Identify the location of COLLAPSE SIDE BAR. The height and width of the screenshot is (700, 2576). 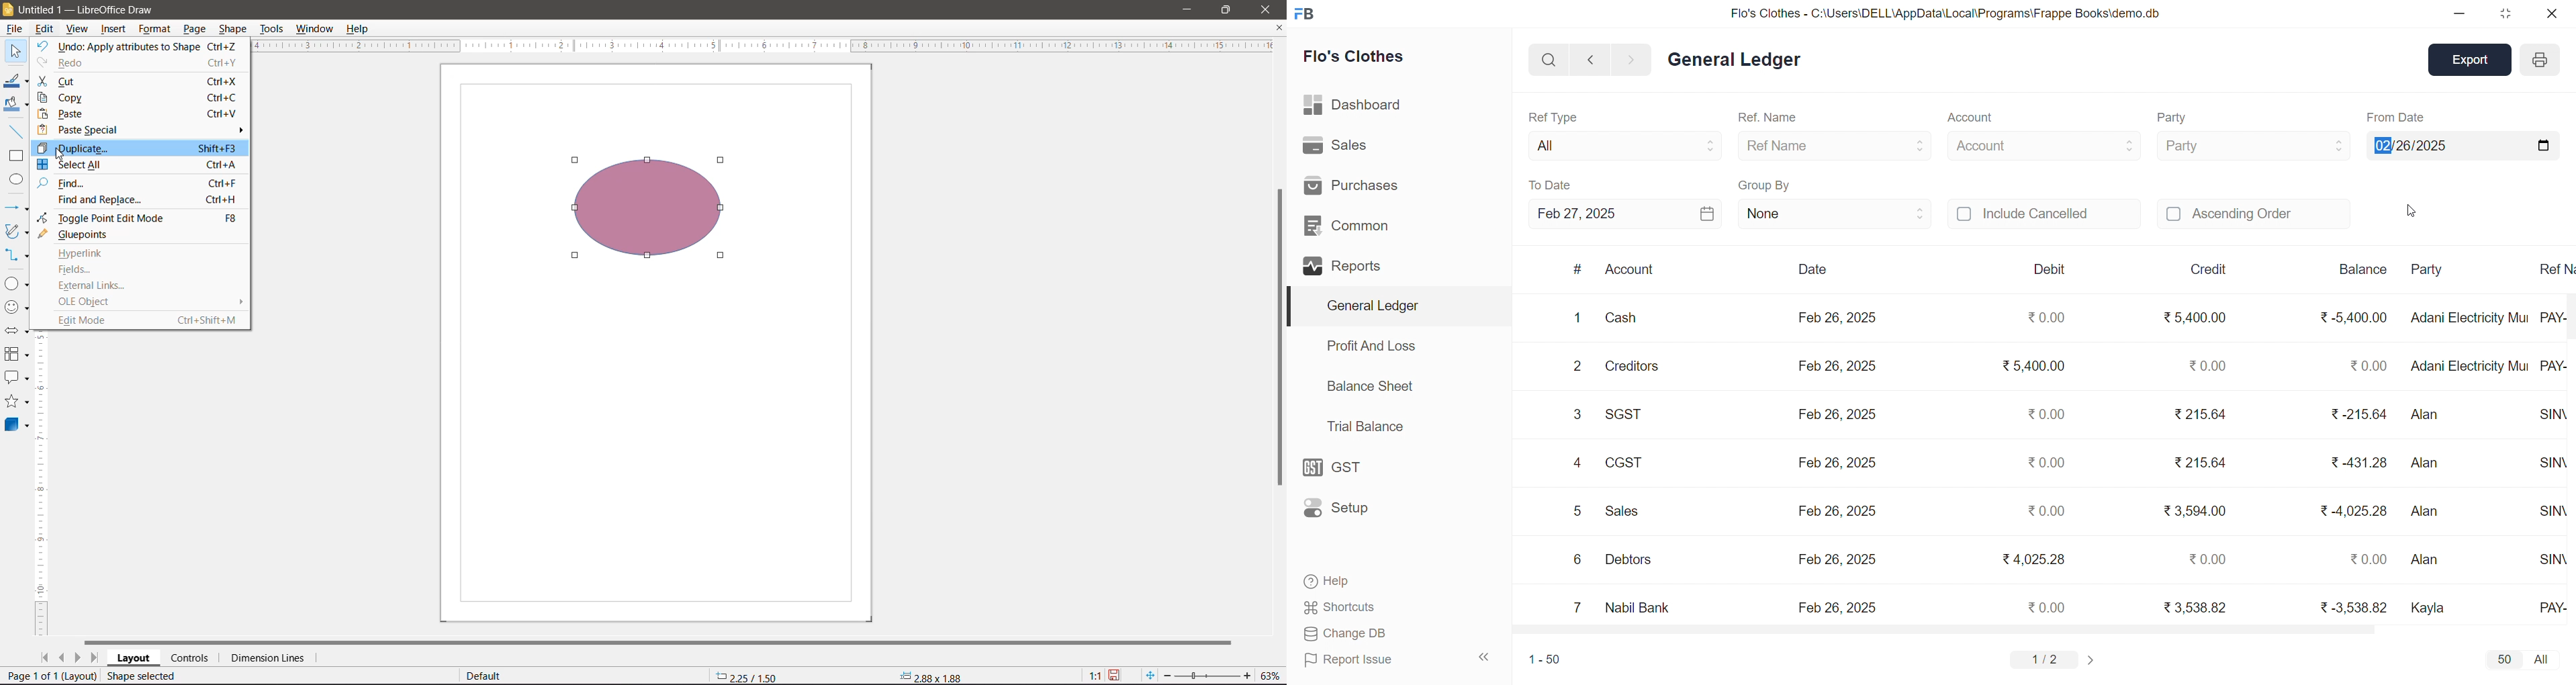
(1485, 657).